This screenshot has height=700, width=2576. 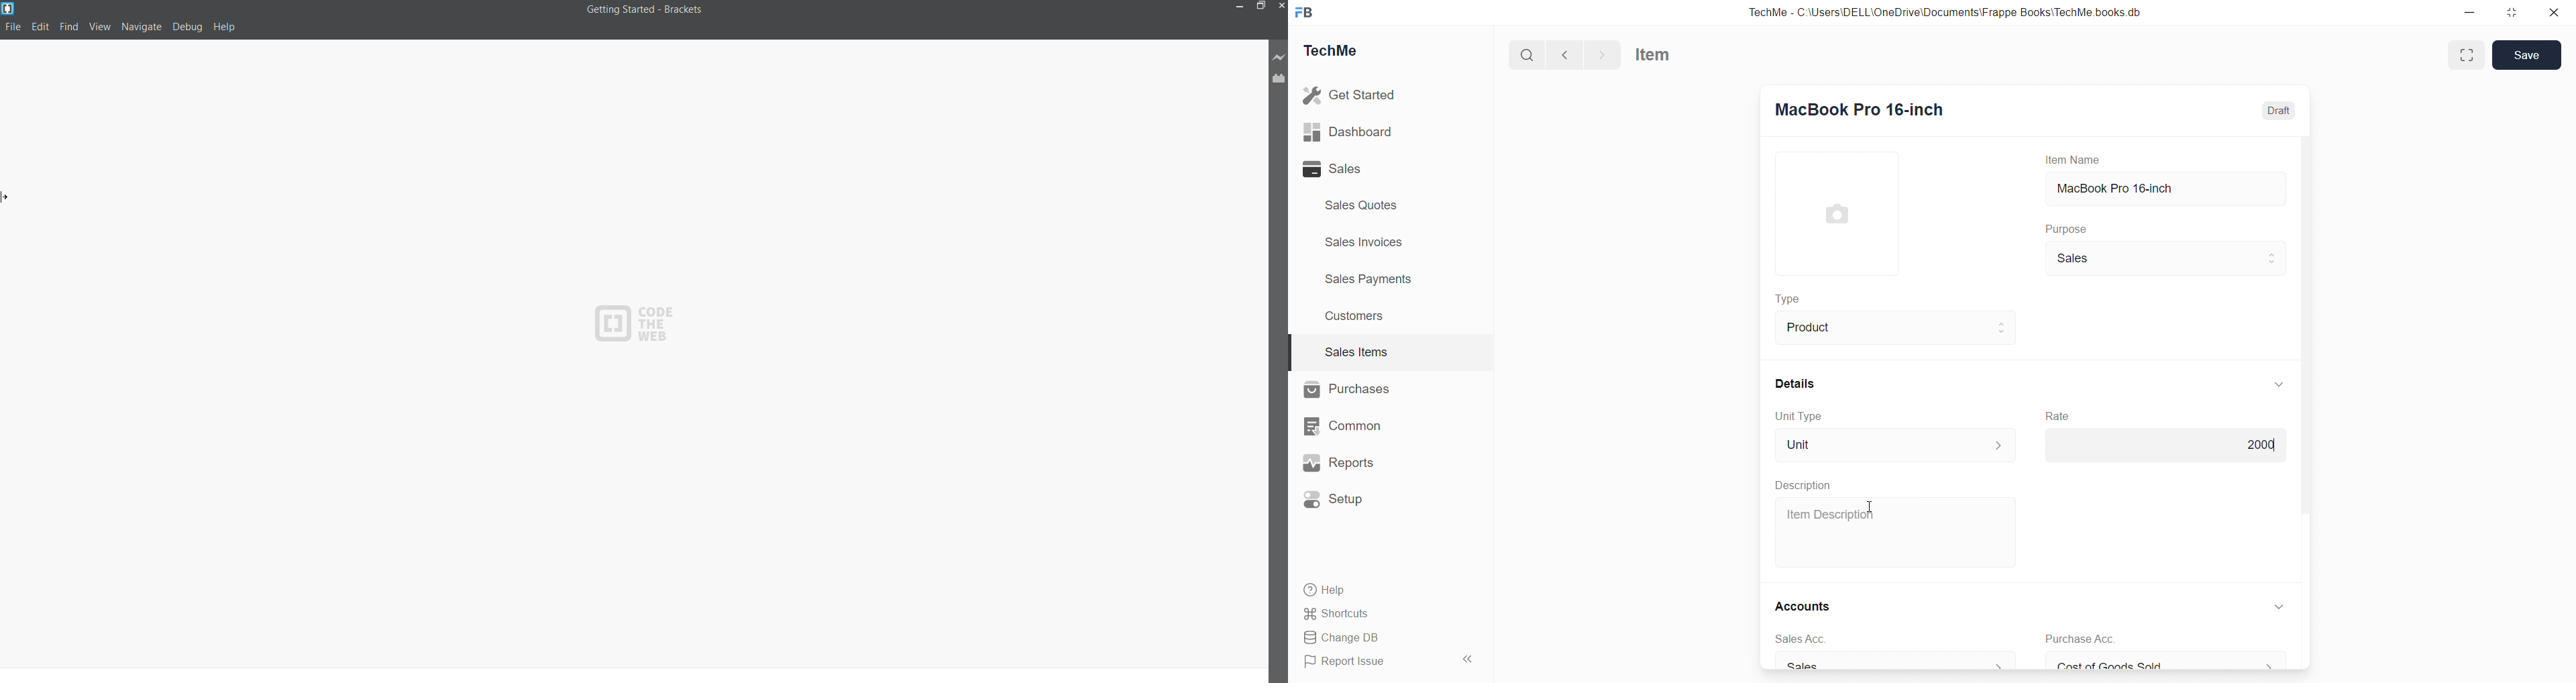 I want to click on Sales, so click(x=1894, y=662).